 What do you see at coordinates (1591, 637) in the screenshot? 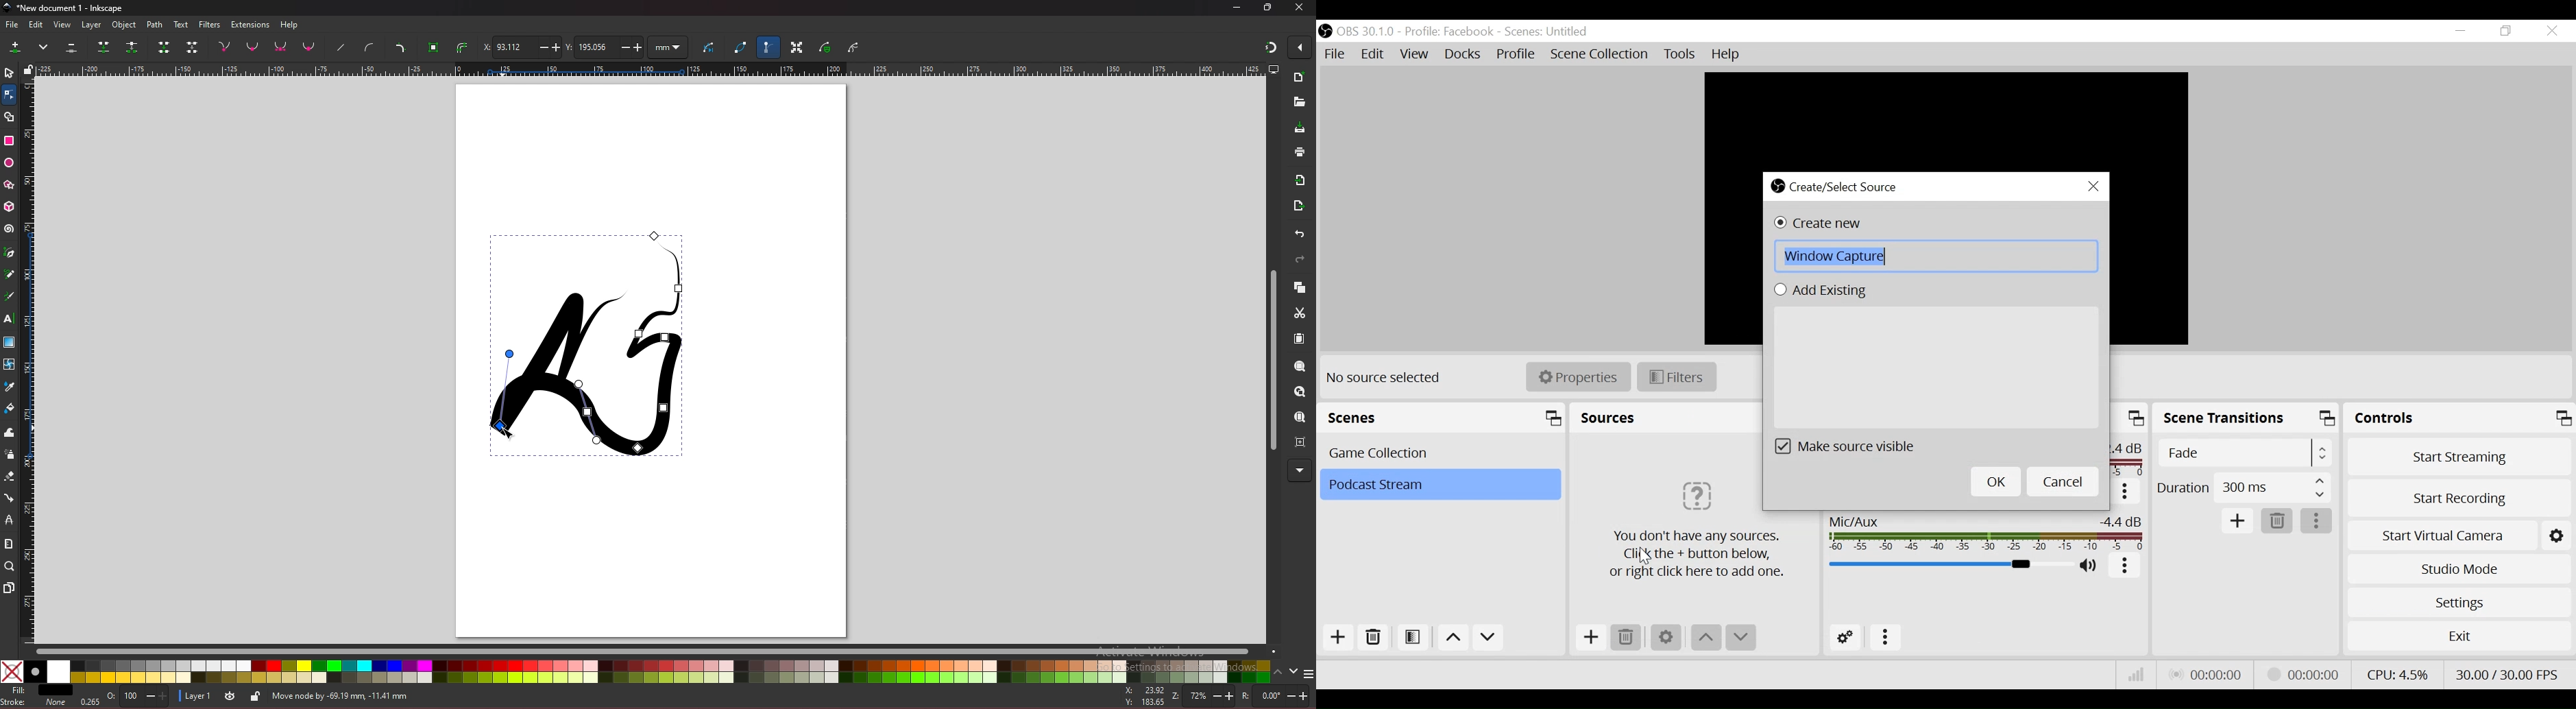
I see `Add` at bounding box center [1591, 637].